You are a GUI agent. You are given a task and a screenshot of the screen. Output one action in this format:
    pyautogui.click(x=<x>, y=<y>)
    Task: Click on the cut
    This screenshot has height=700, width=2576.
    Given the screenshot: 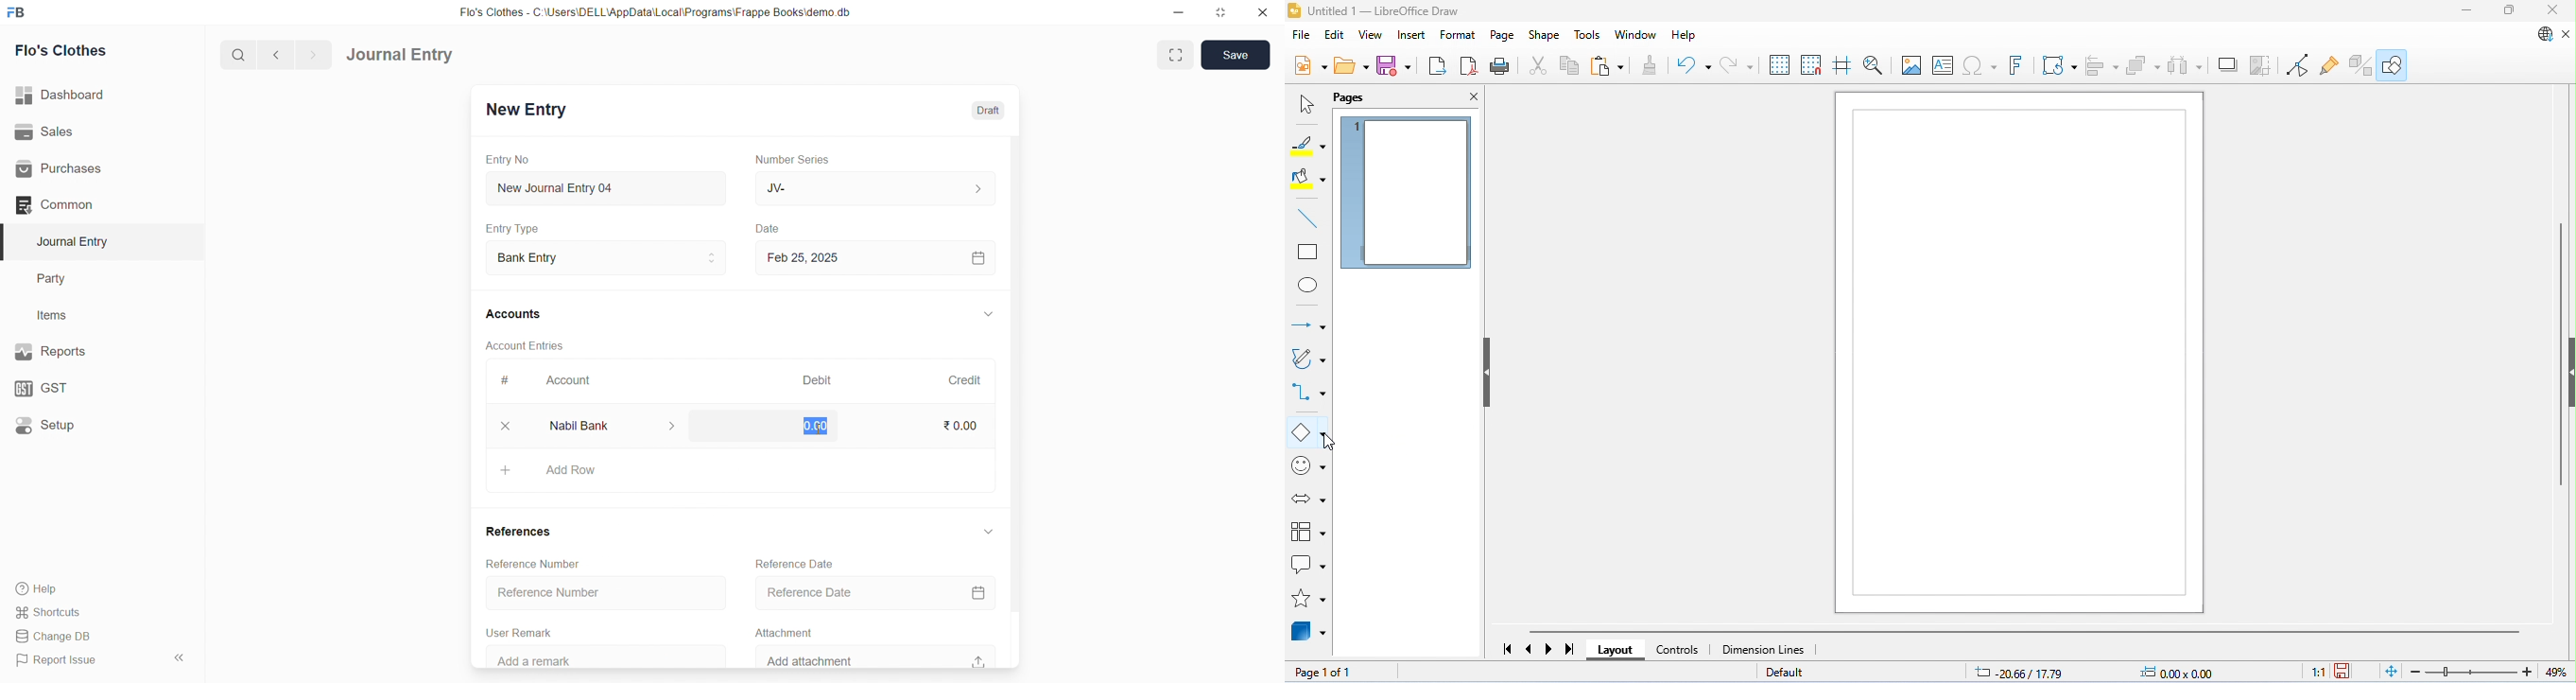 What is the action you would take?
    pyautogui.click(x=1537, y=66)
    